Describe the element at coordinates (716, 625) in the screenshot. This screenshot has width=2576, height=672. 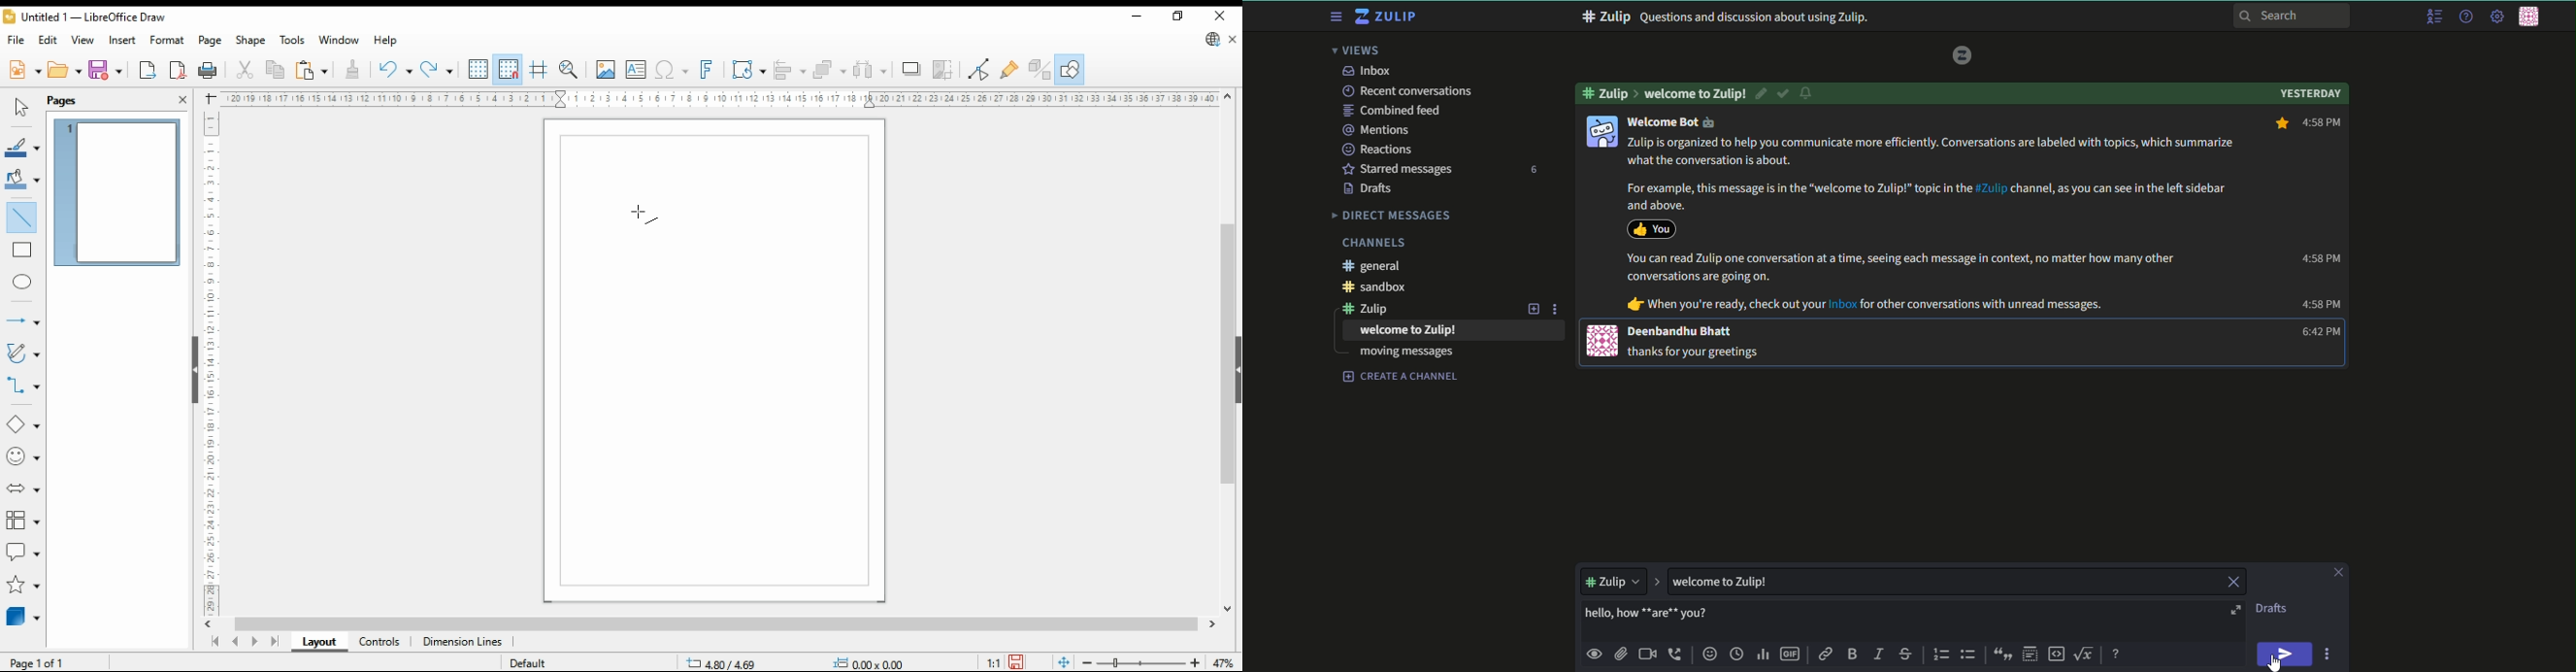
I see `scroll bar` at that location.